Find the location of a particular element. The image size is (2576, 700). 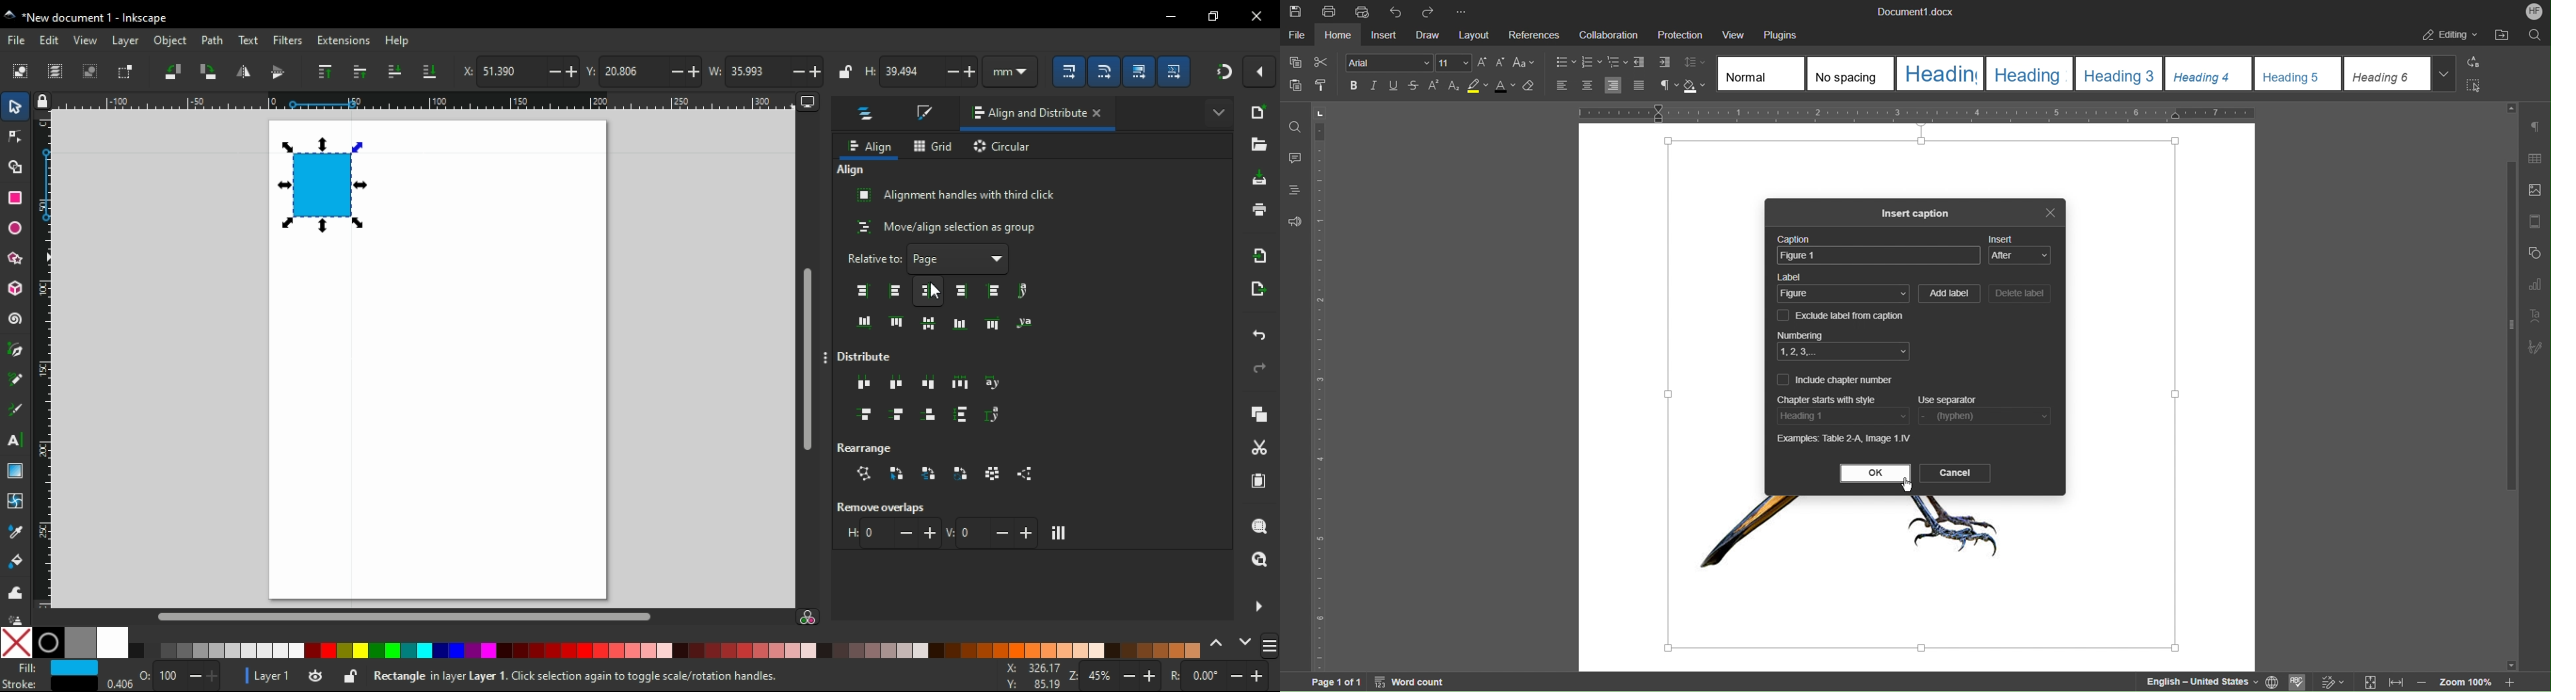

50% grey is located at coordinates (80, 643).